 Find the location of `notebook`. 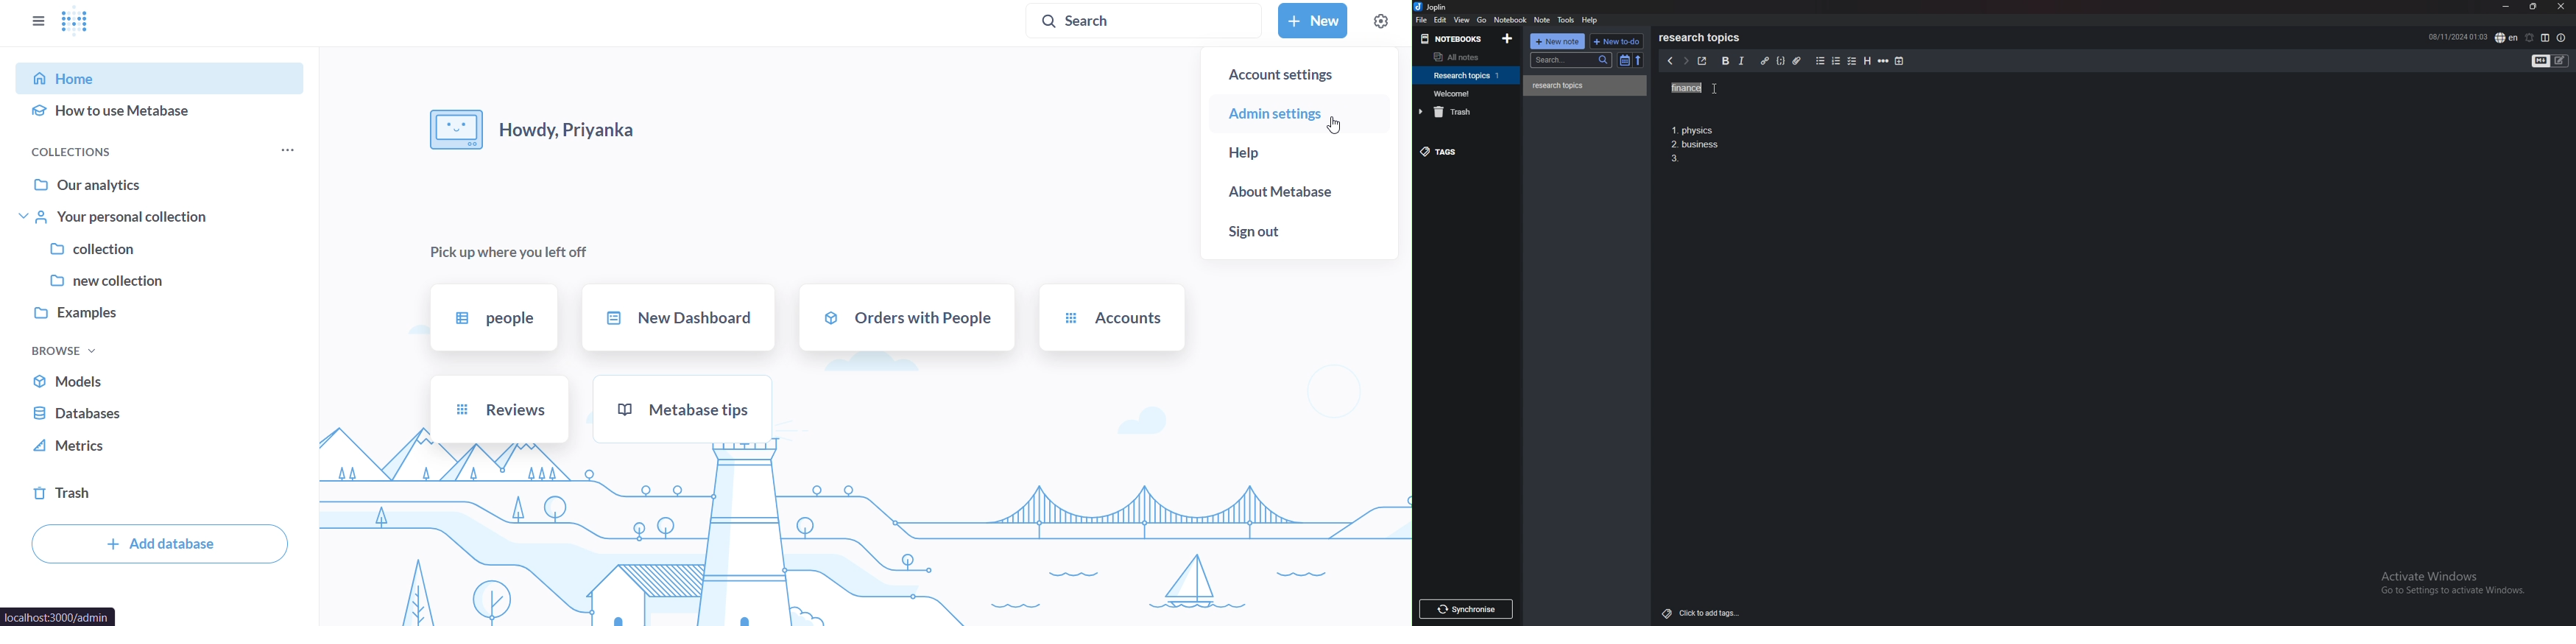

notebook is located at coordinates (1468, 75).